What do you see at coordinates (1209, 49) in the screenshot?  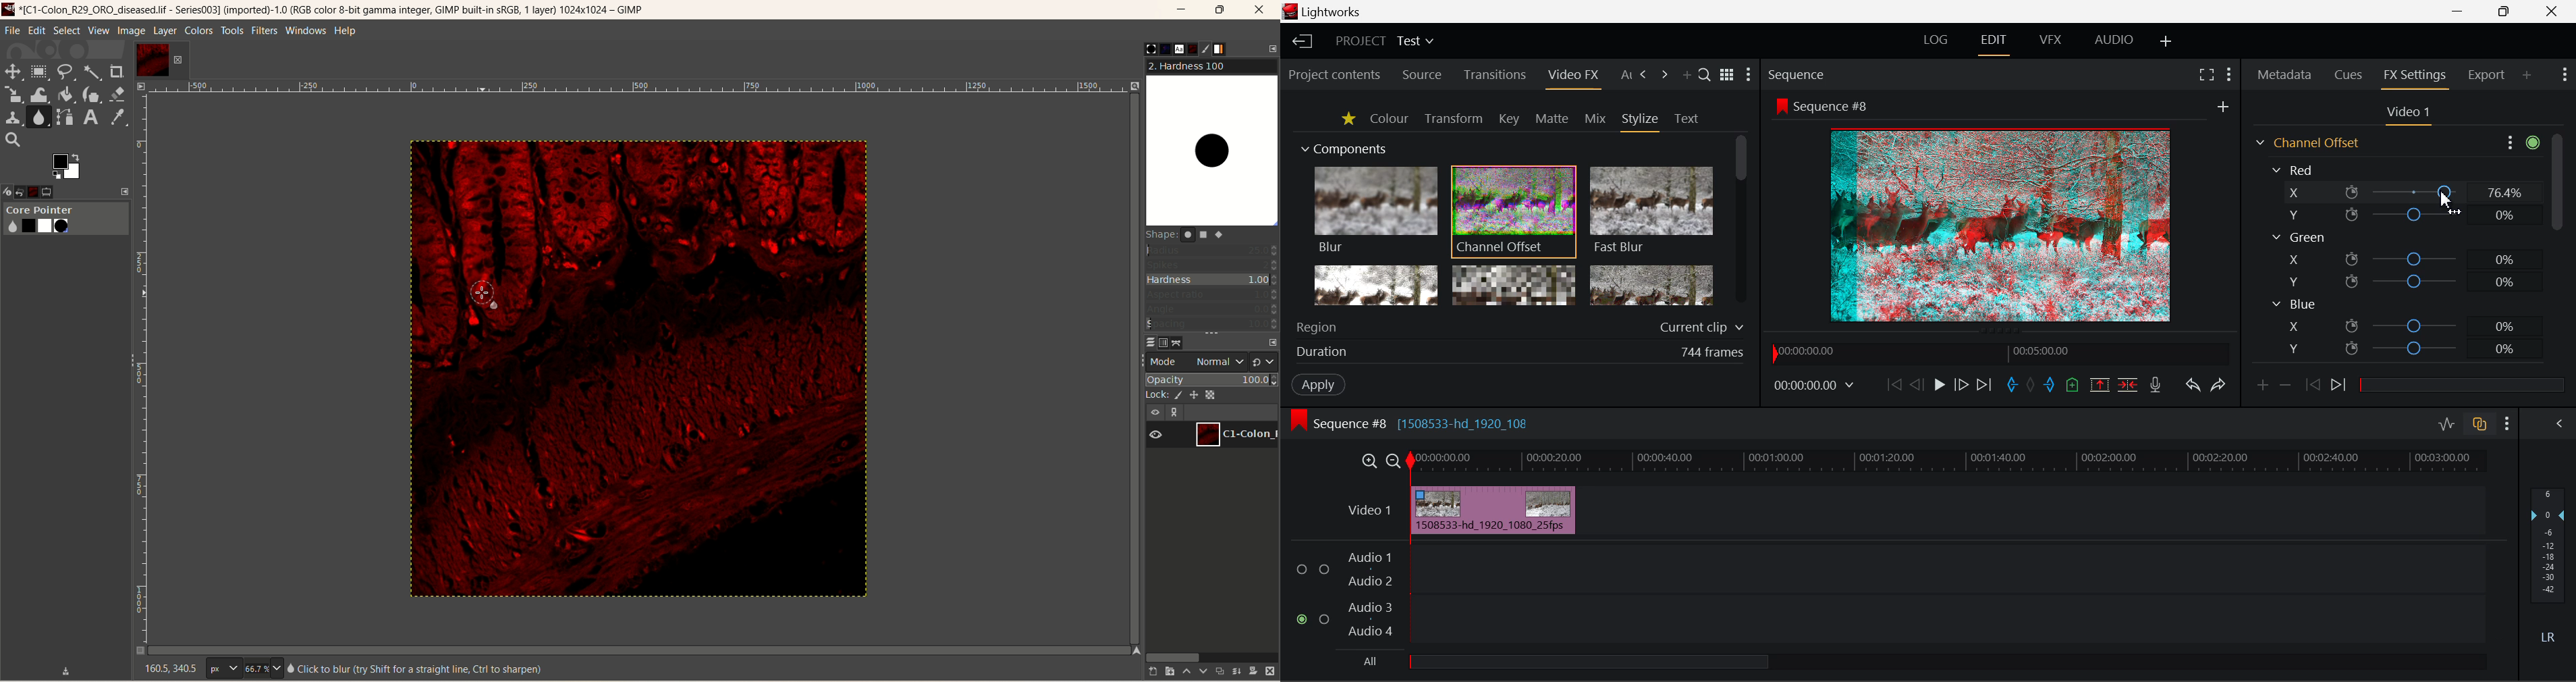 I see `brush editor` at bounding box center [1209, 49].